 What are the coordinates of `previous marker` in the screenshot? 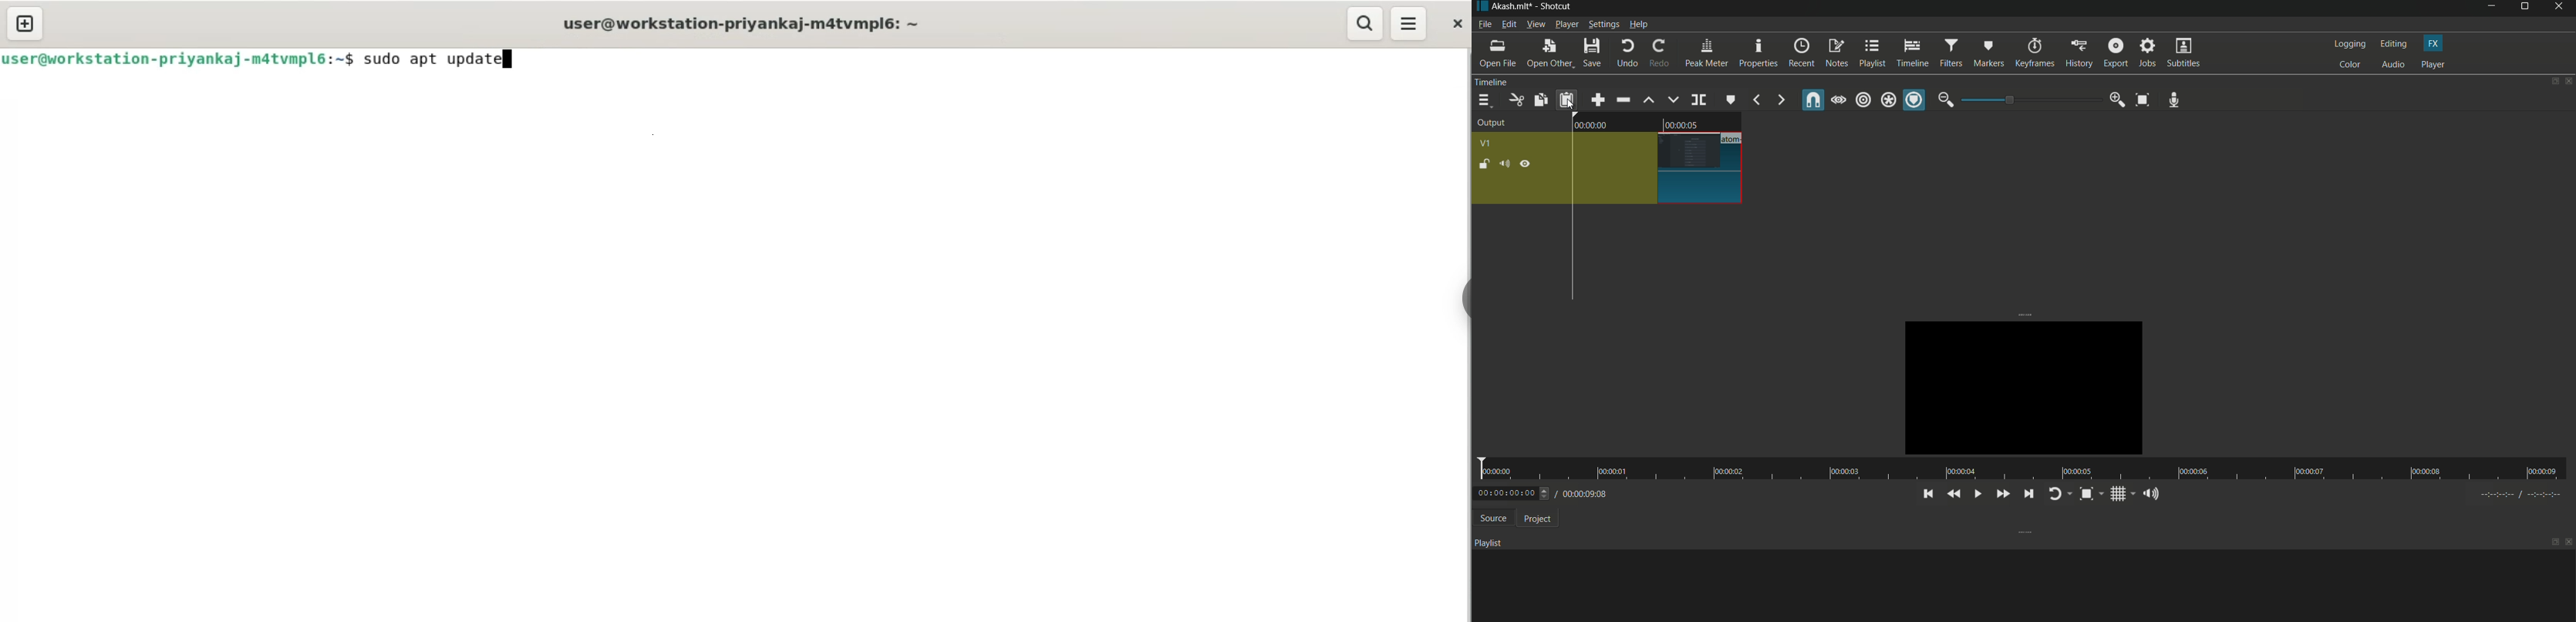 It's located at (1757, 101).